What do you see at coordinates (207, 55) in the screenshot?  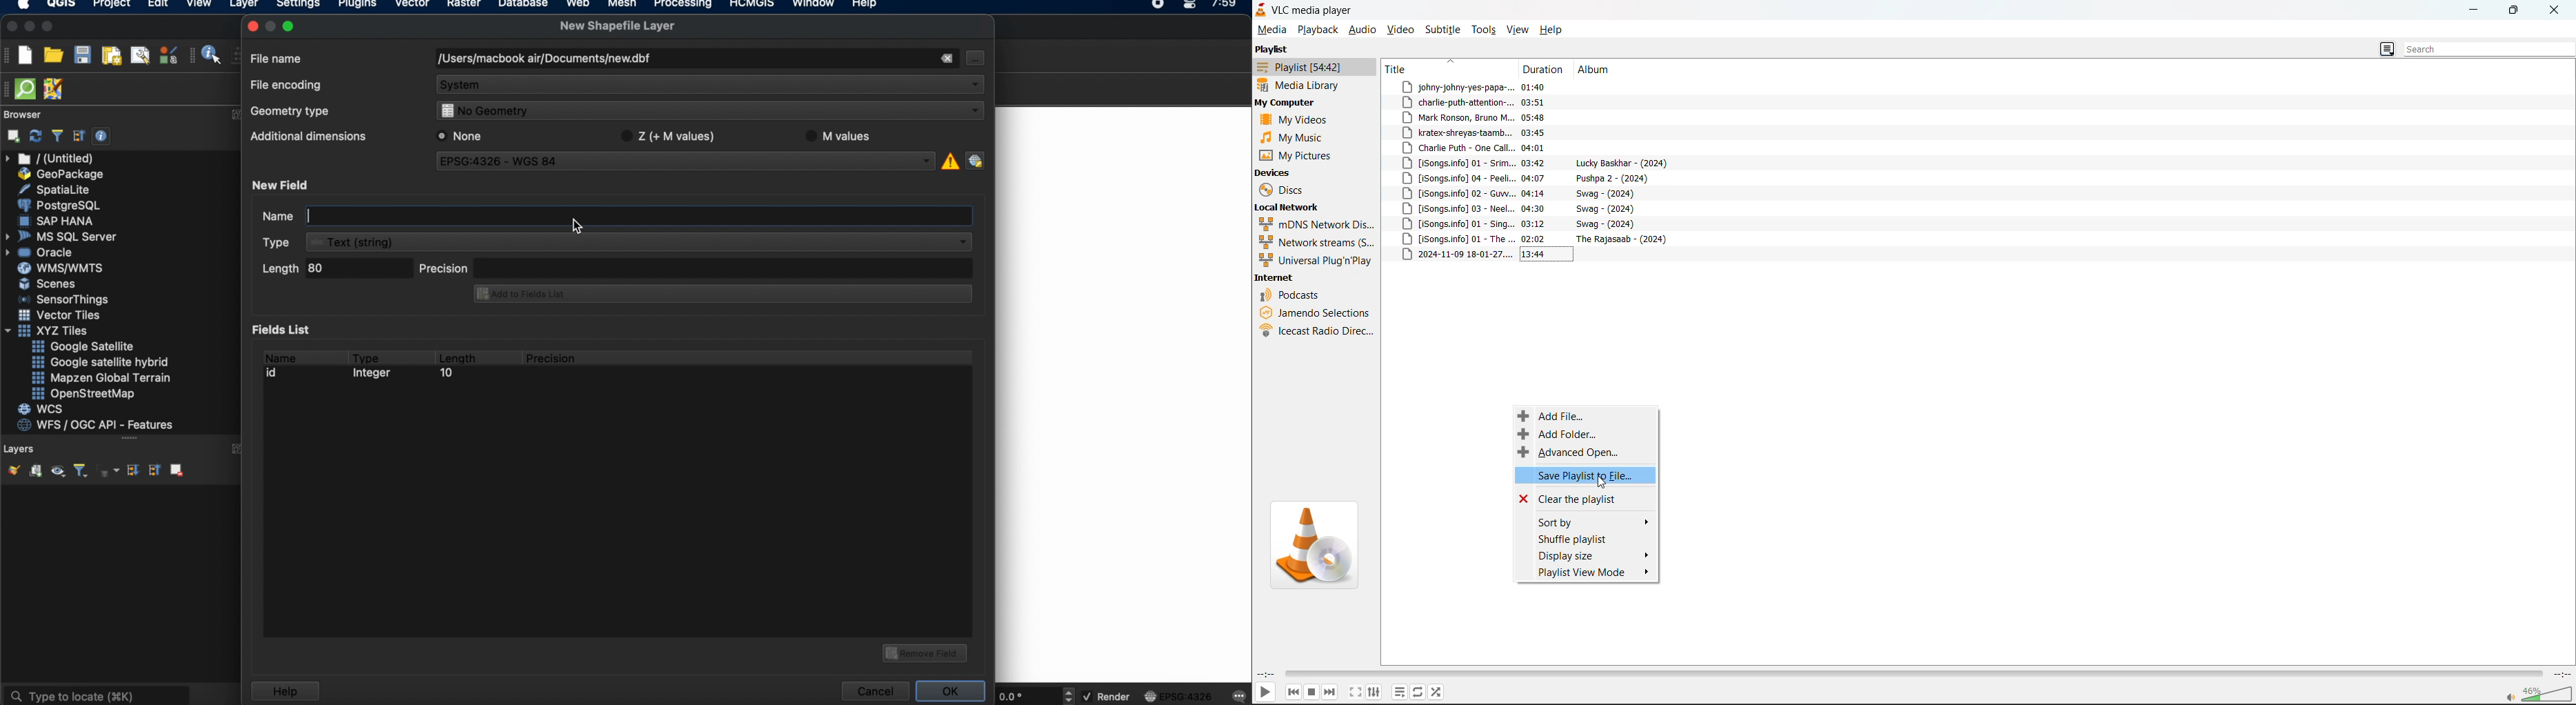 I see `identify features` at bounding box center [207, 55].